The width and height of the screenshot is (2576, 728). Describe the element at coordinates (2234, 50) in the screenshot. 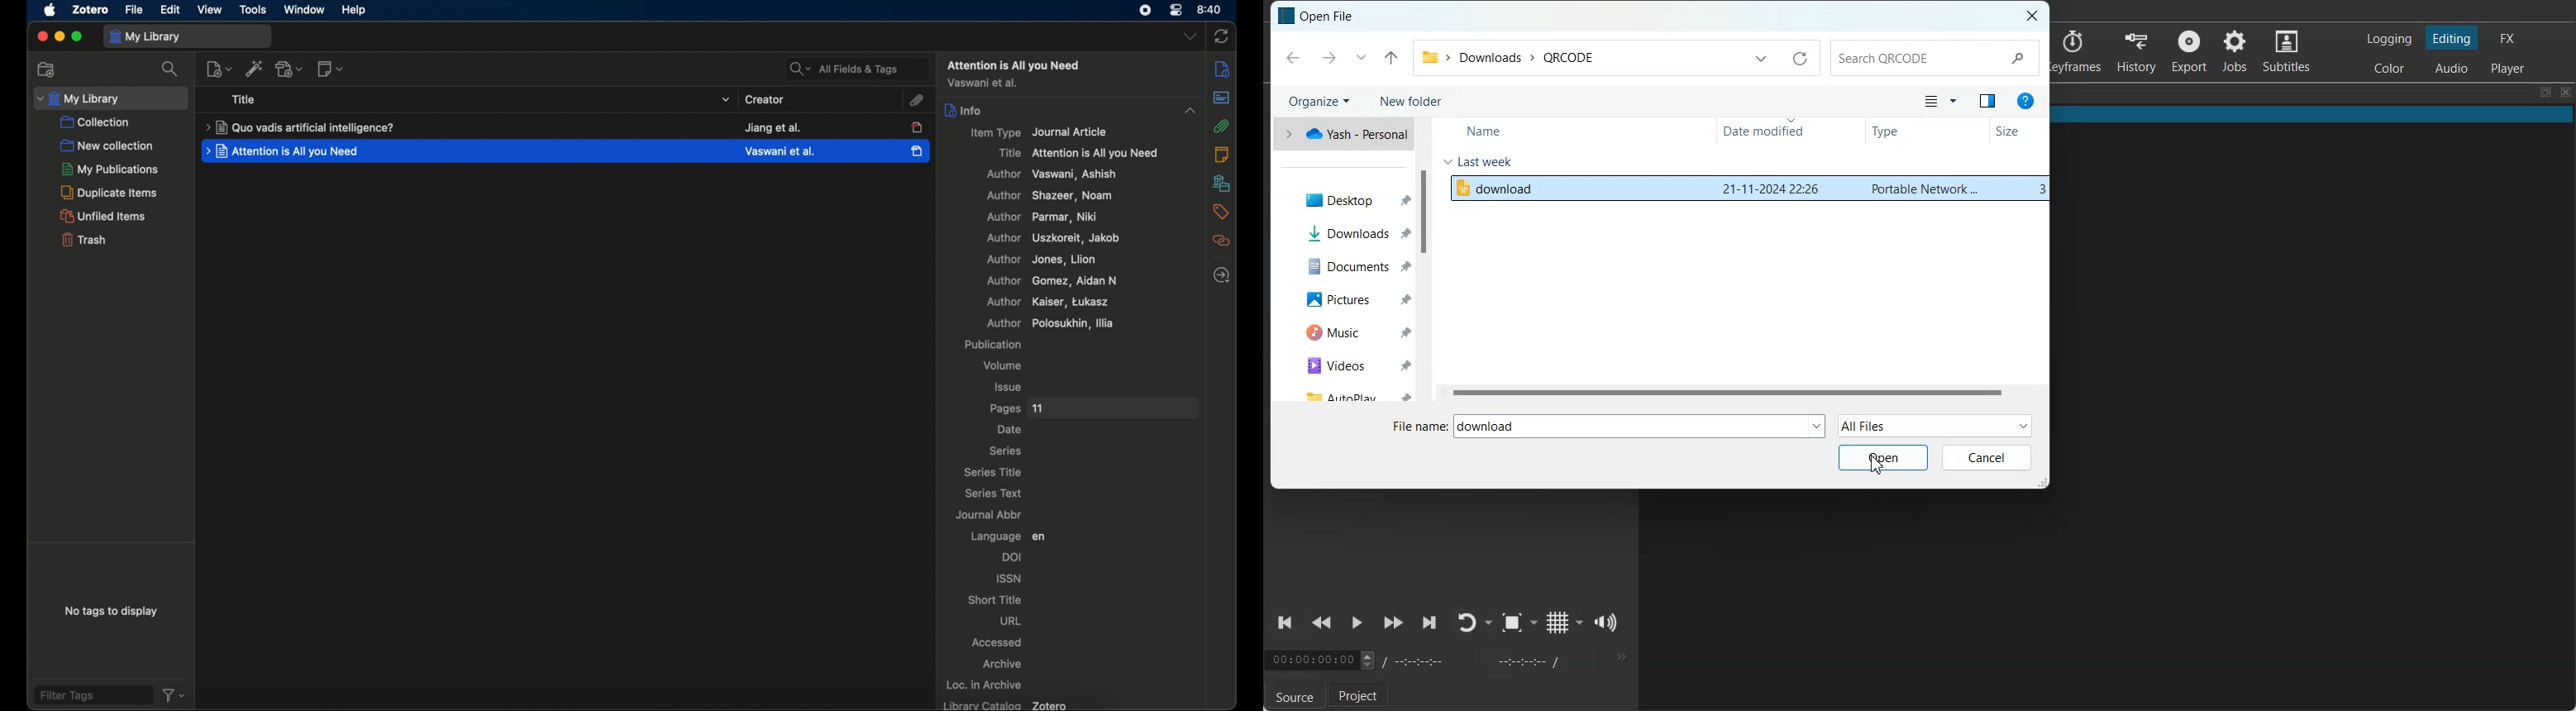

I see `Jobs` at that location.